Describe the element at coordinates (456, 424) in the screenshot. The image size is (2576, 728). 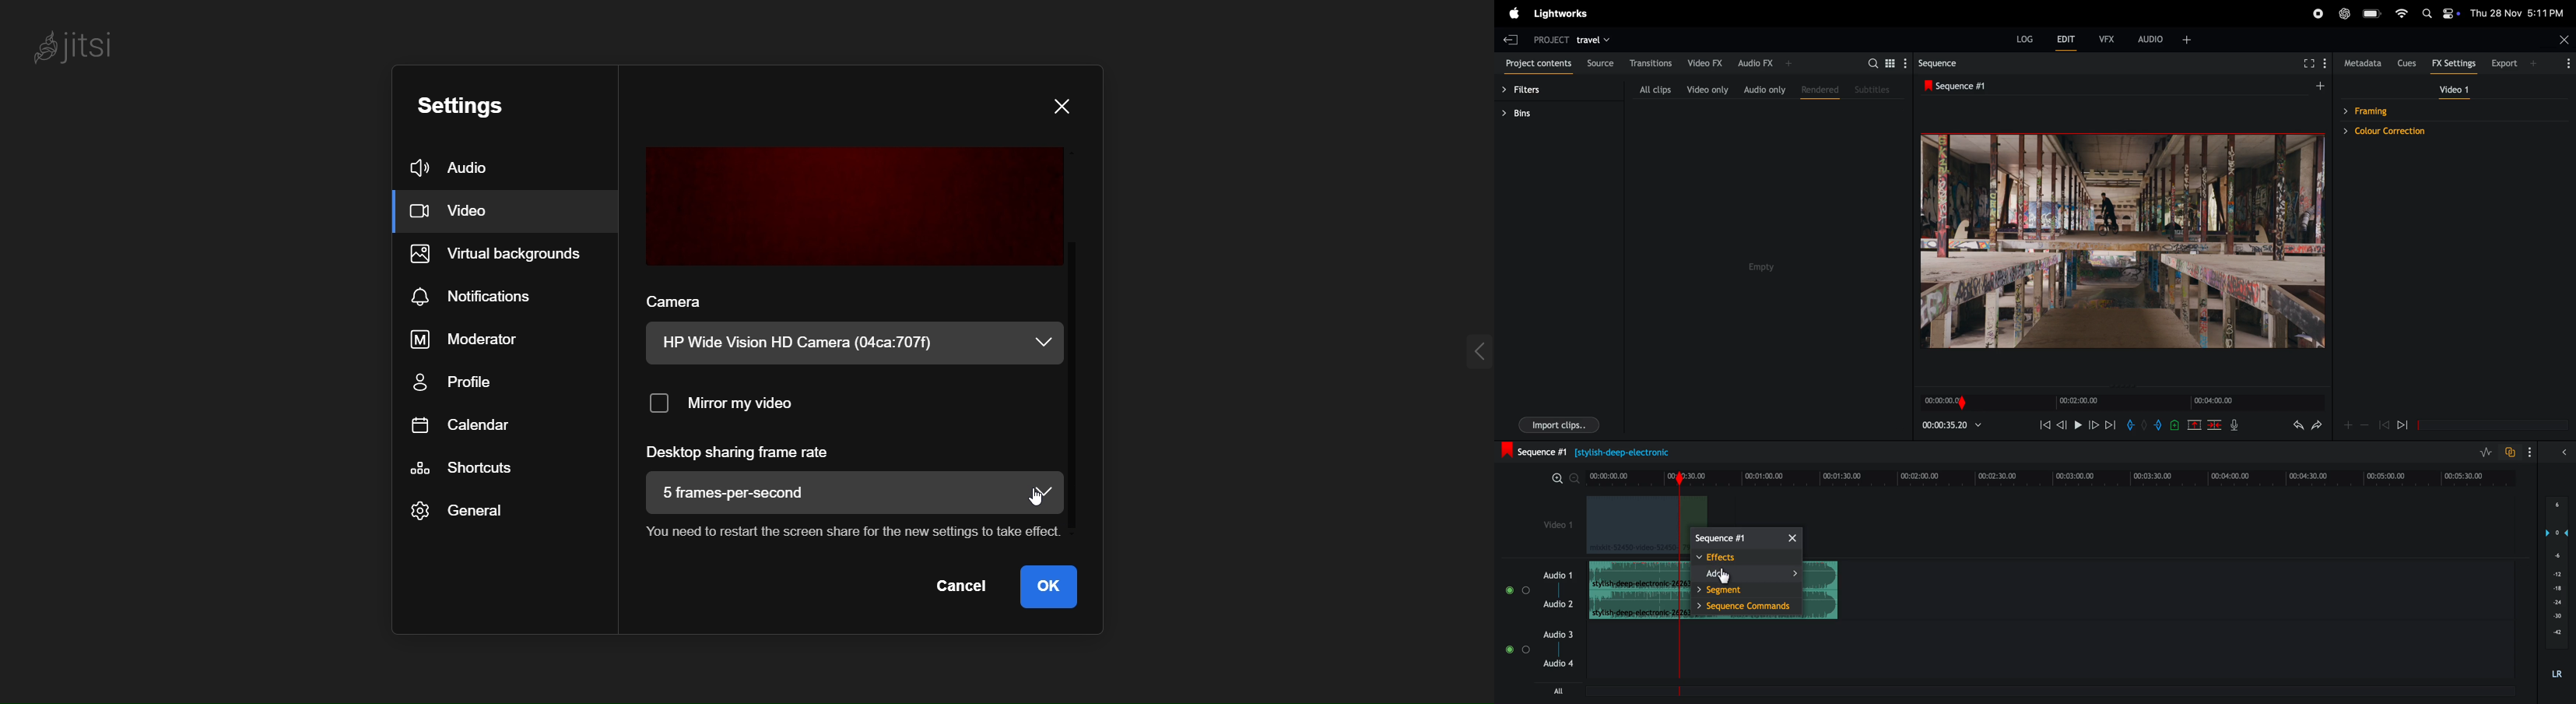
I see `calendar` at that location.